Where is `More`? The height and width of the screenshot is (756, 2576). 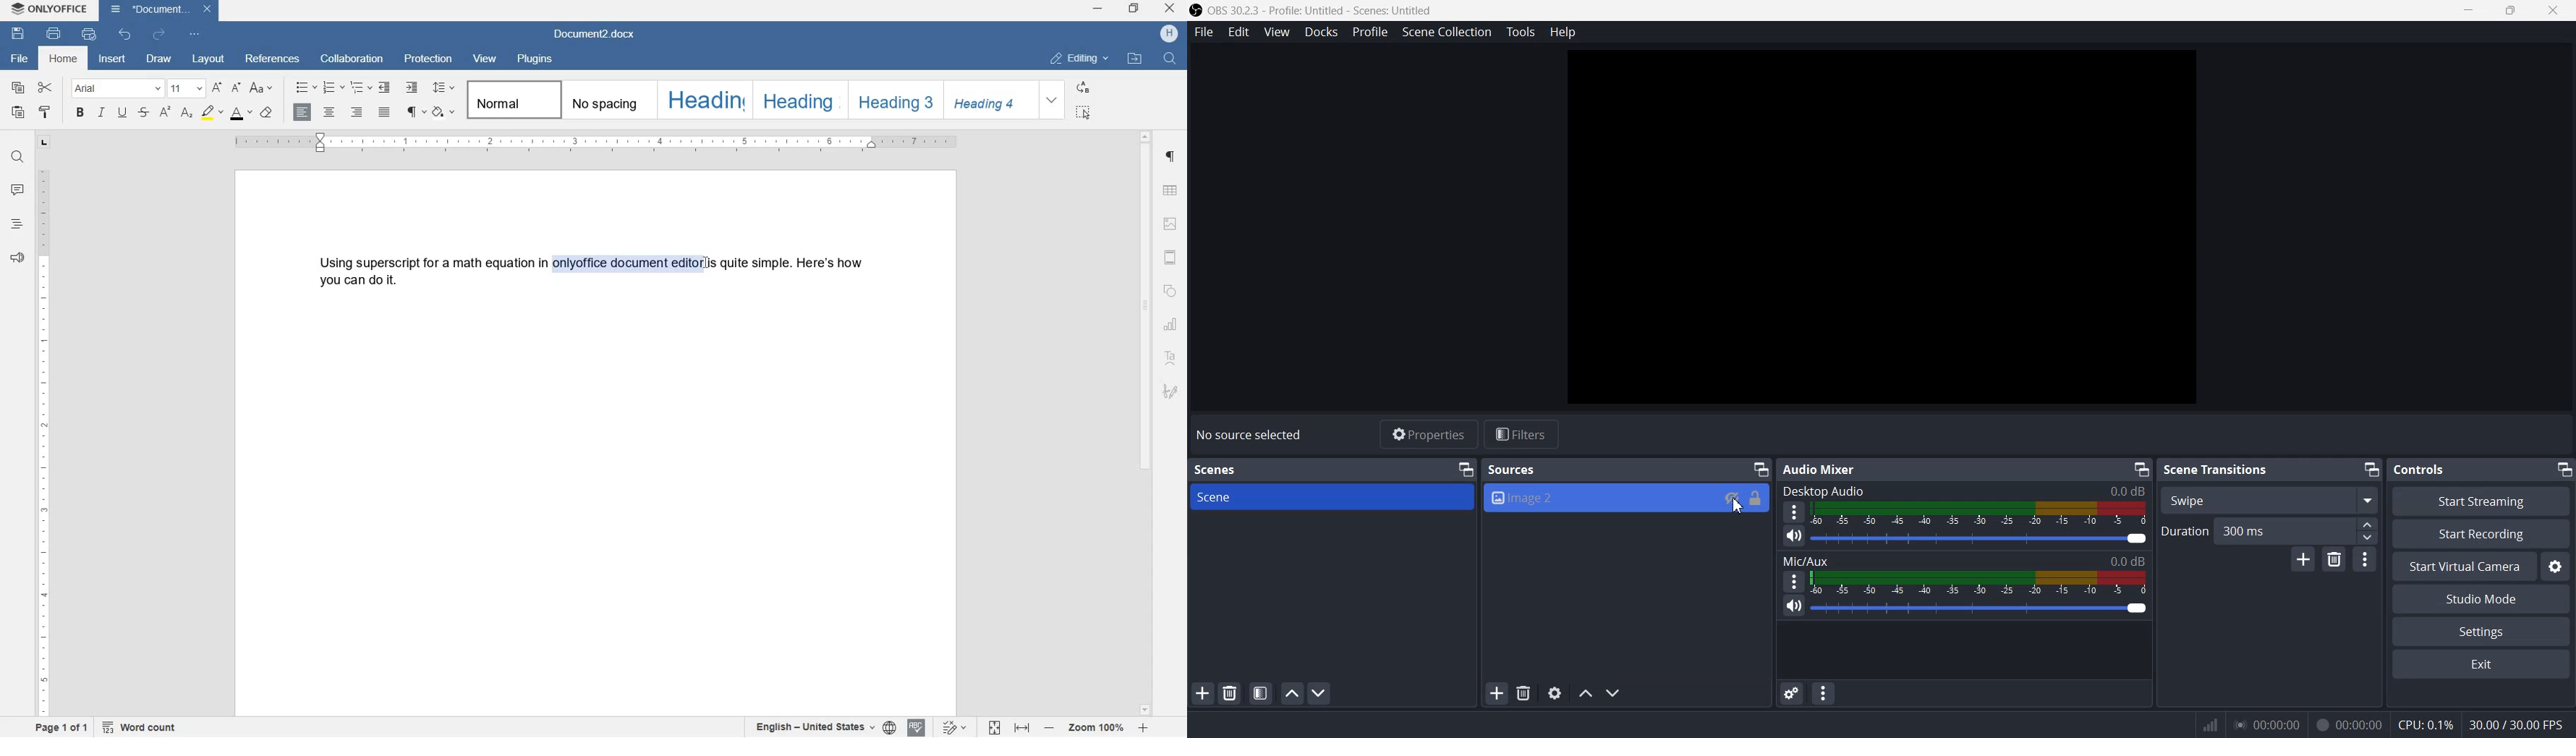
More is located at coordinates (1792, 582).